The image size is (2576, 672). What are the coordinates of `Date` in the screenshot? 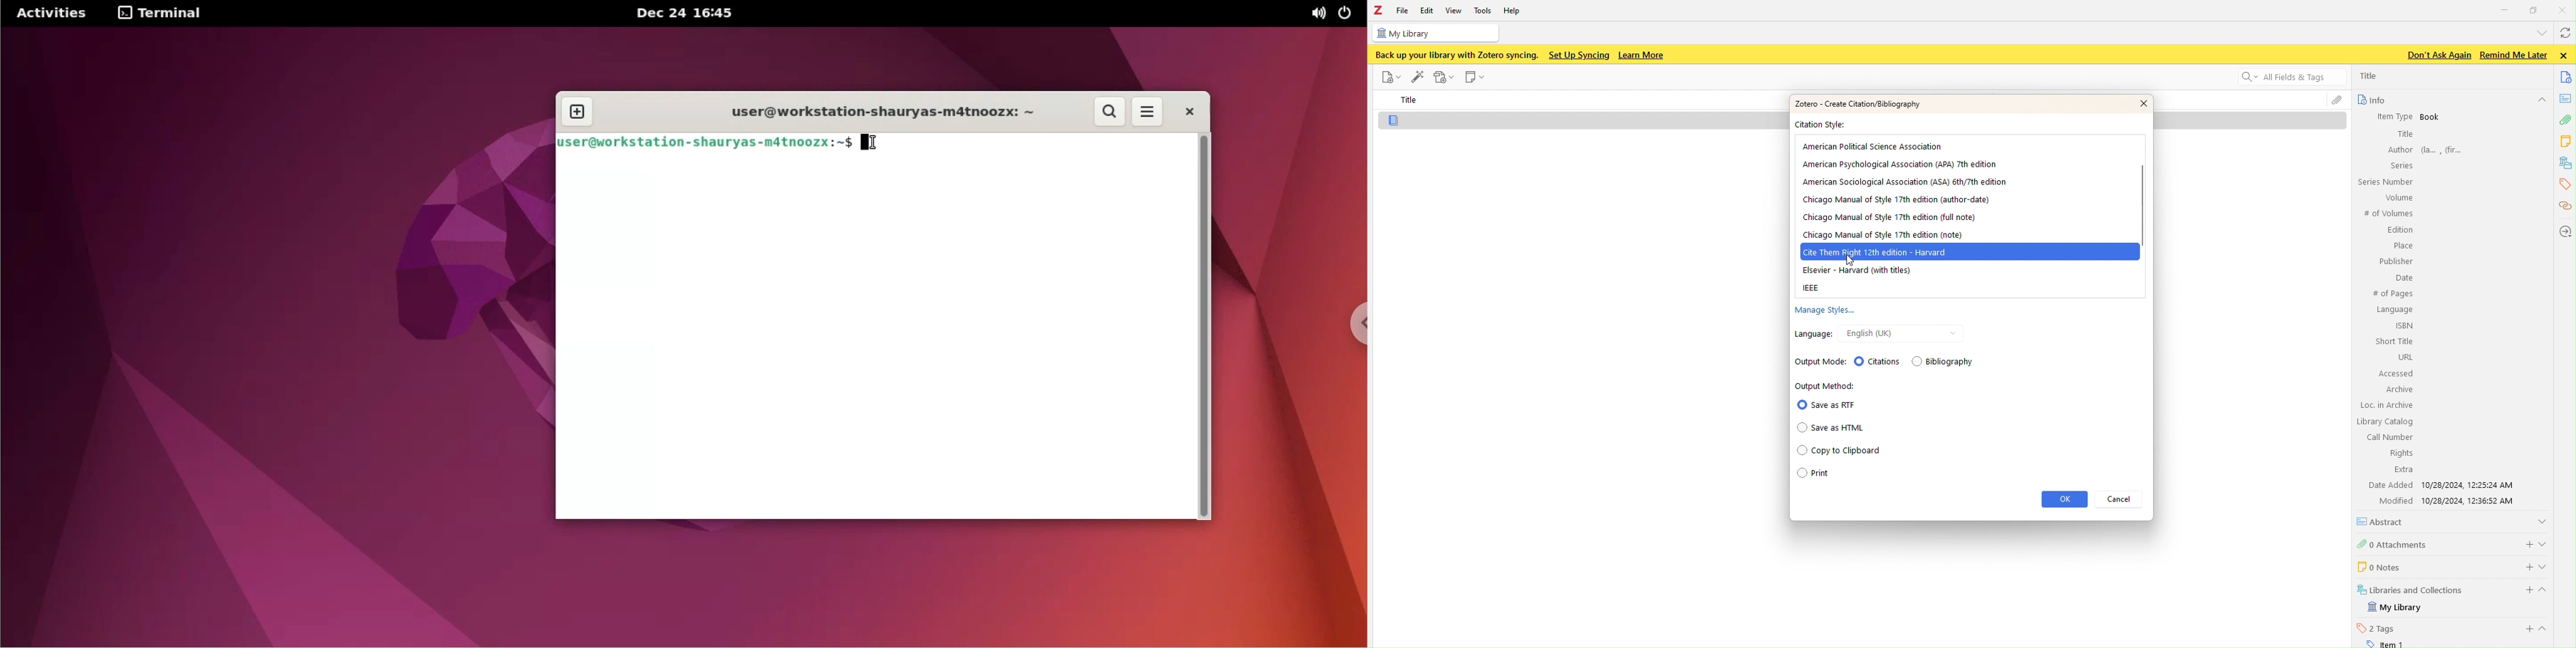 It's located at (2403, 279).